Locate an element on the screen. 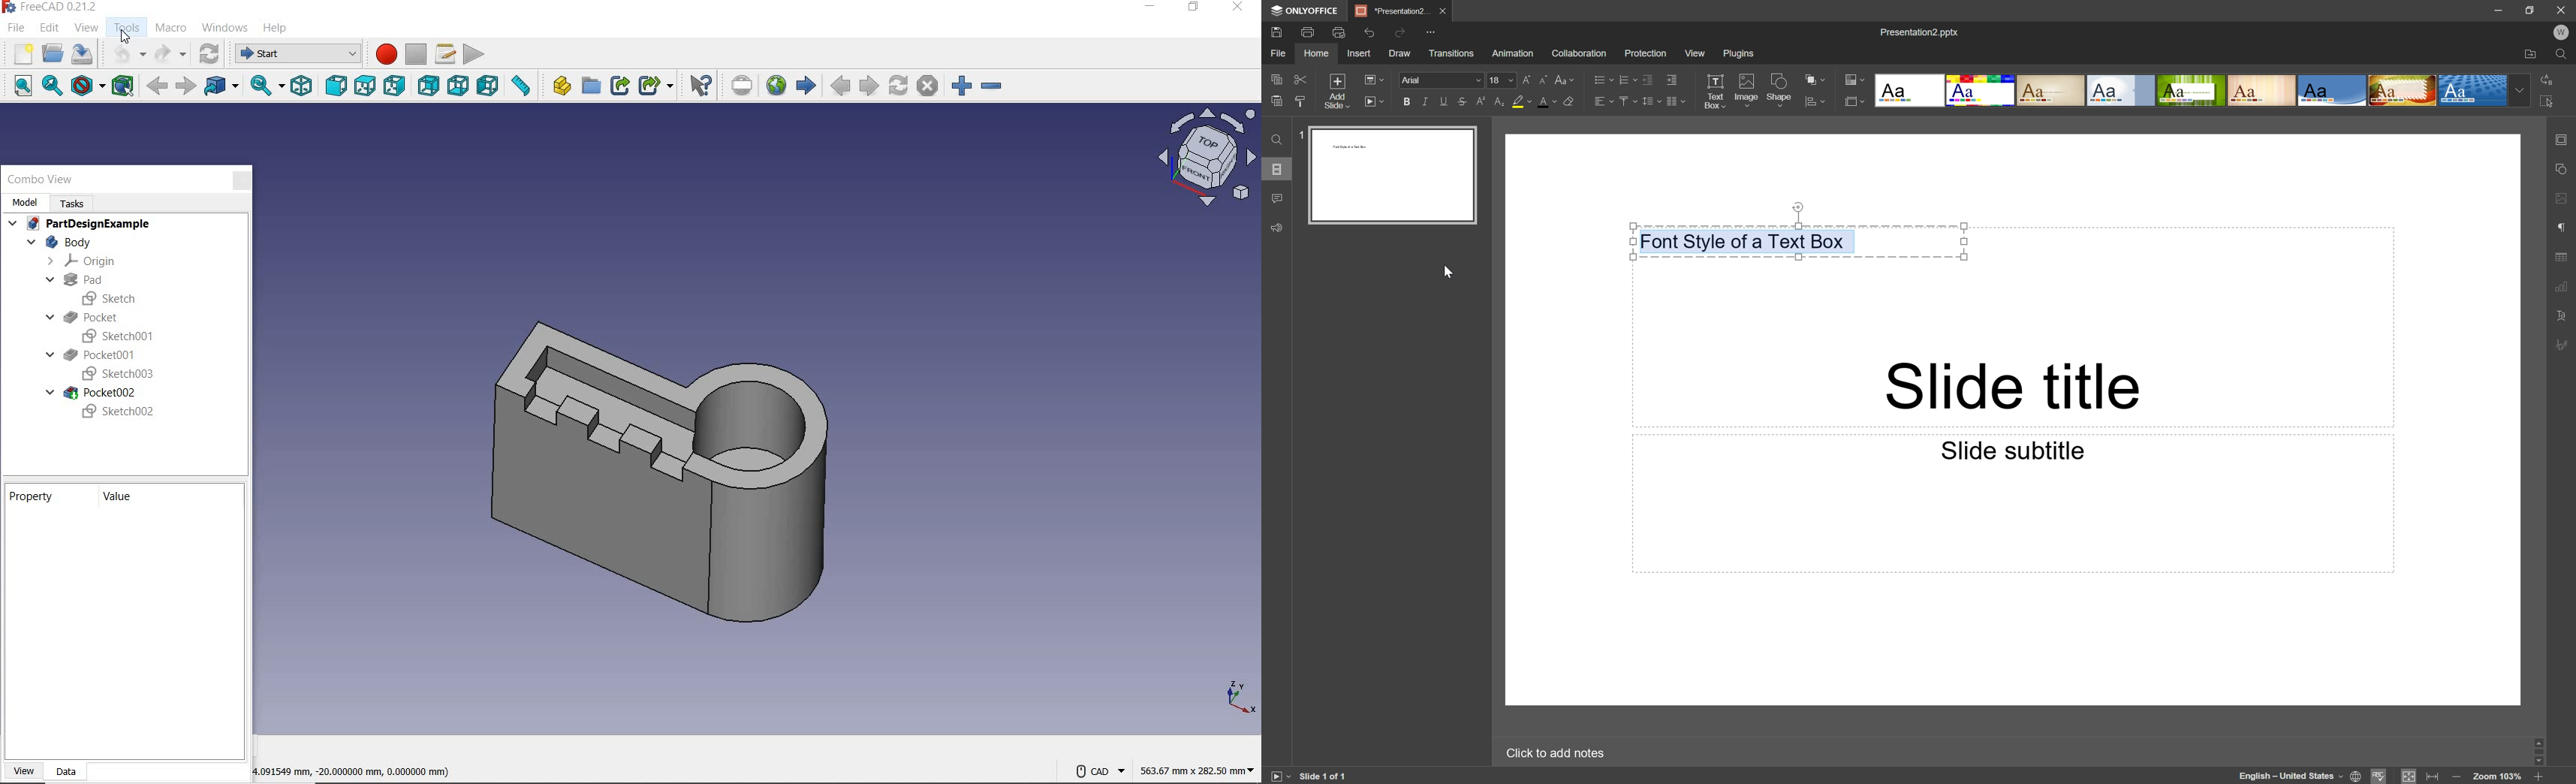 This screenshot has height=784, width=2576. Top is located at coordinates (365, 89).